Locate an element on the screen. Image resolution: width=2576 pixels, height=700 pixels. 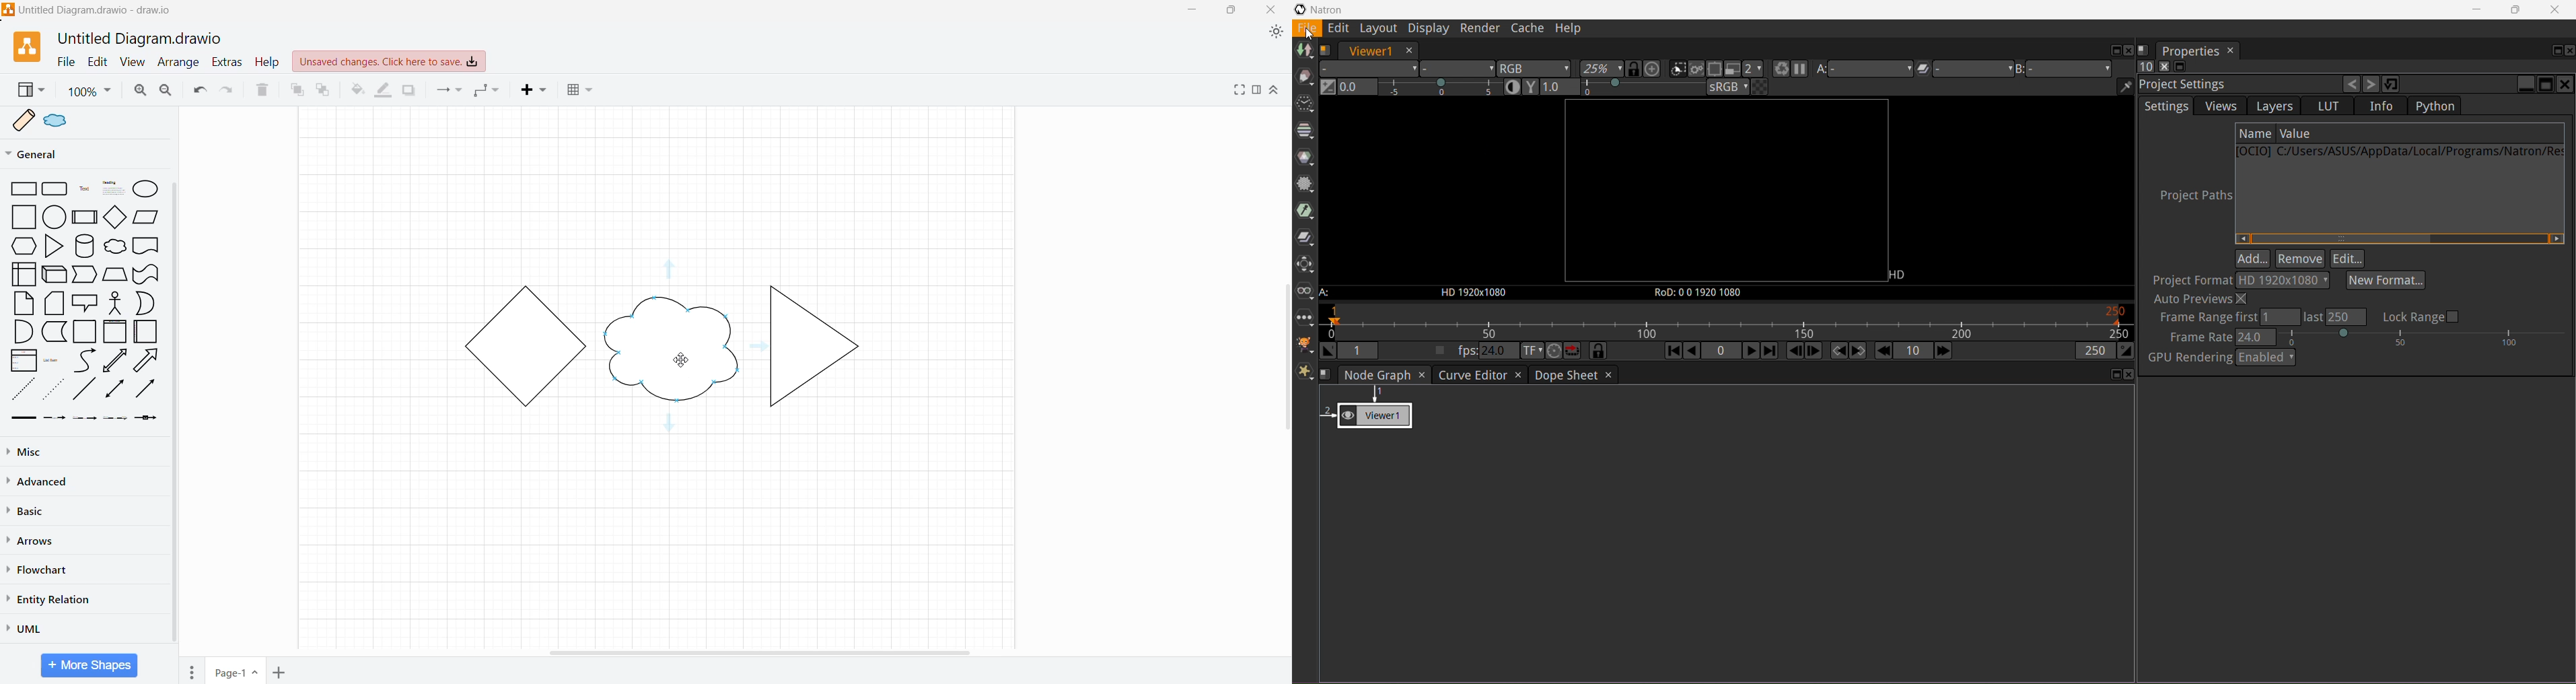
Scratchpad sample shape 2 is located at coordinates (65, 121).